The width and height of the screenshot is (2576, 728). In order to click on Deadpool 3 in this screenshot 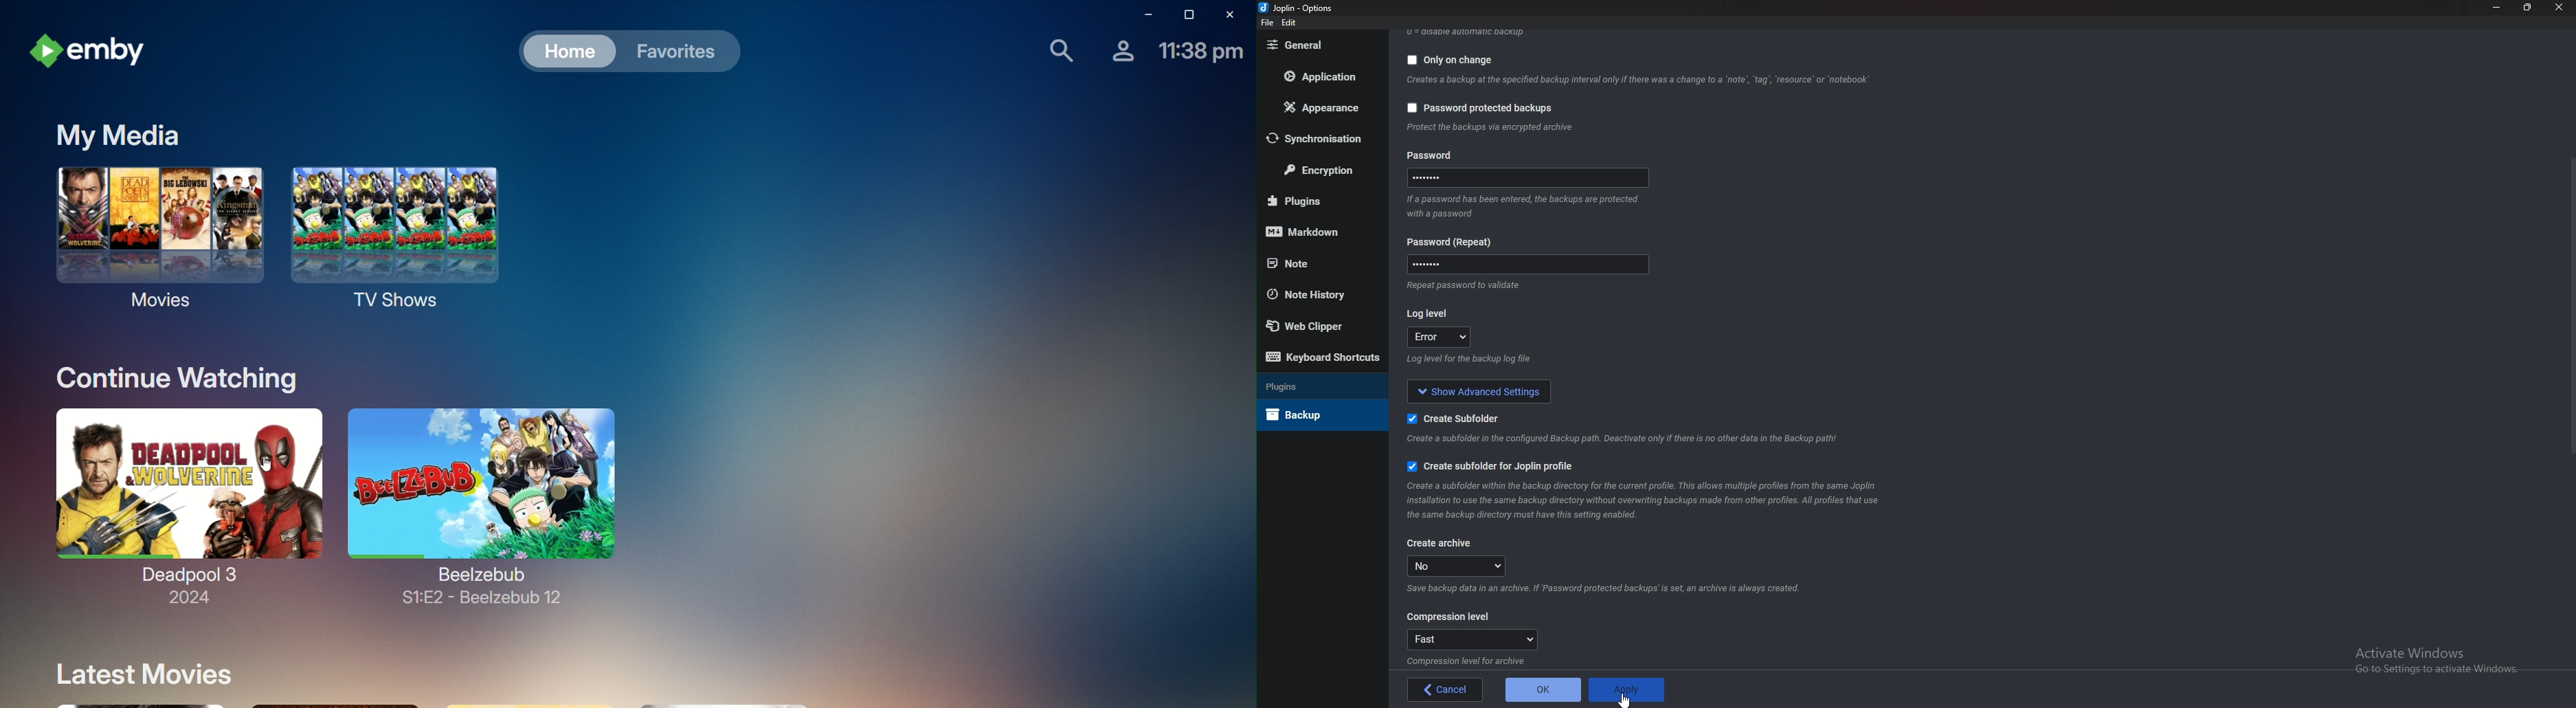, I will do `click(178, 496)`.